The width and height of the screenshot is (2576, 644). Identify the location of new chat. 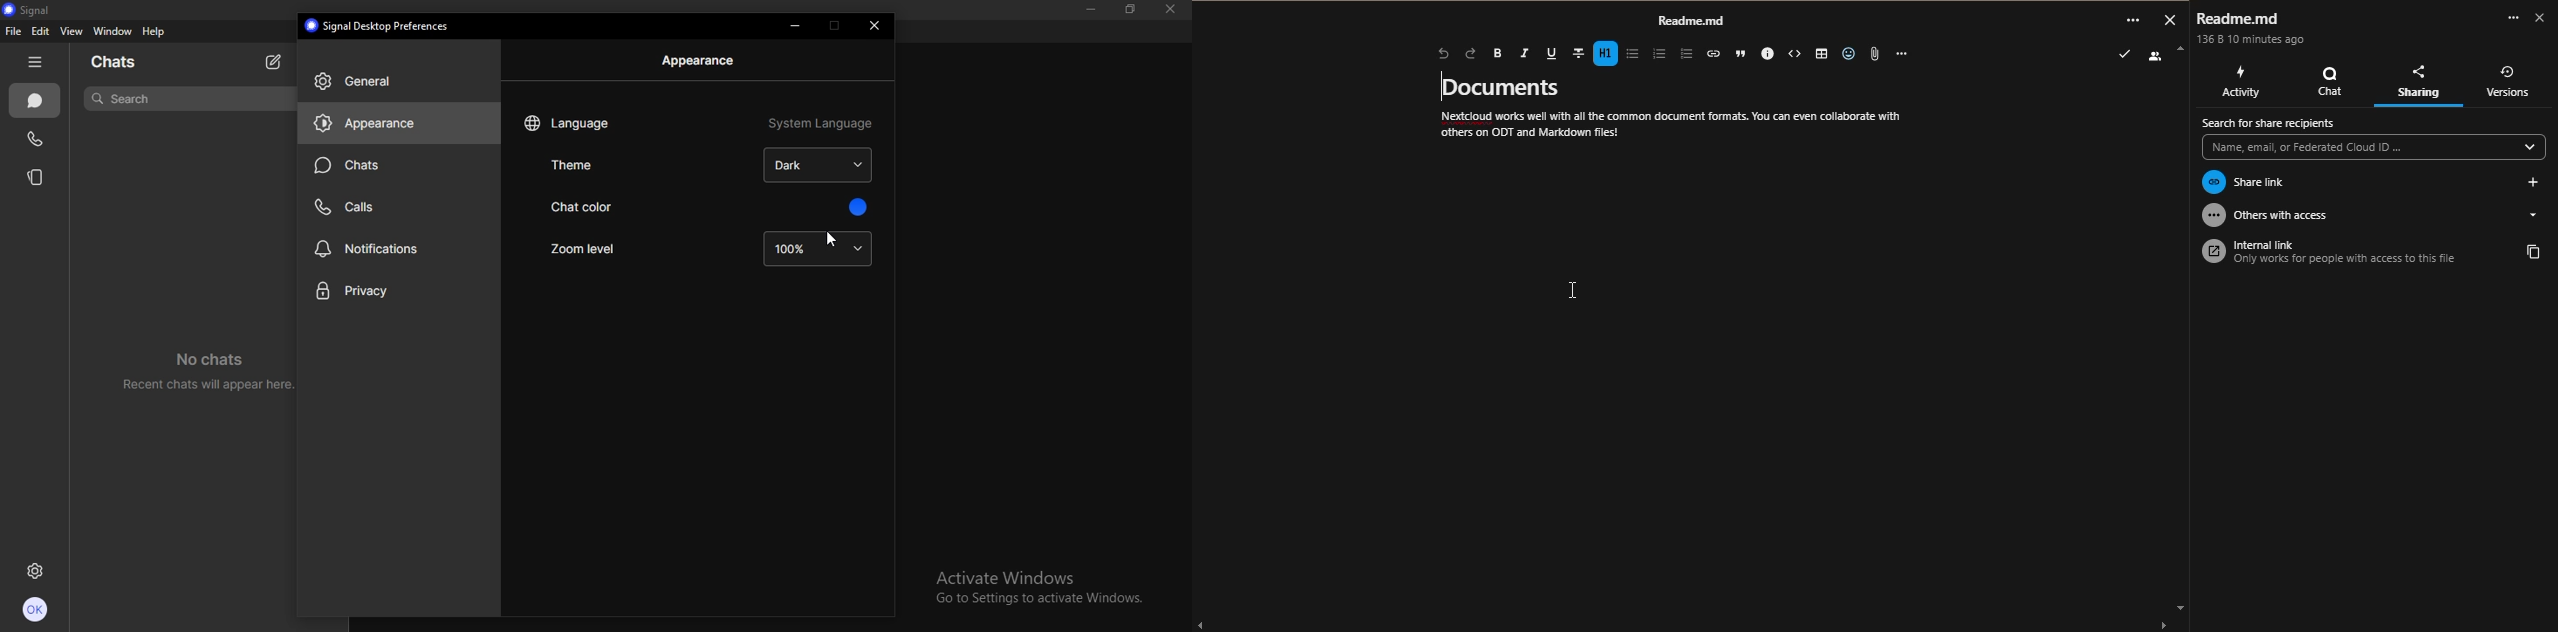
(274, 60).